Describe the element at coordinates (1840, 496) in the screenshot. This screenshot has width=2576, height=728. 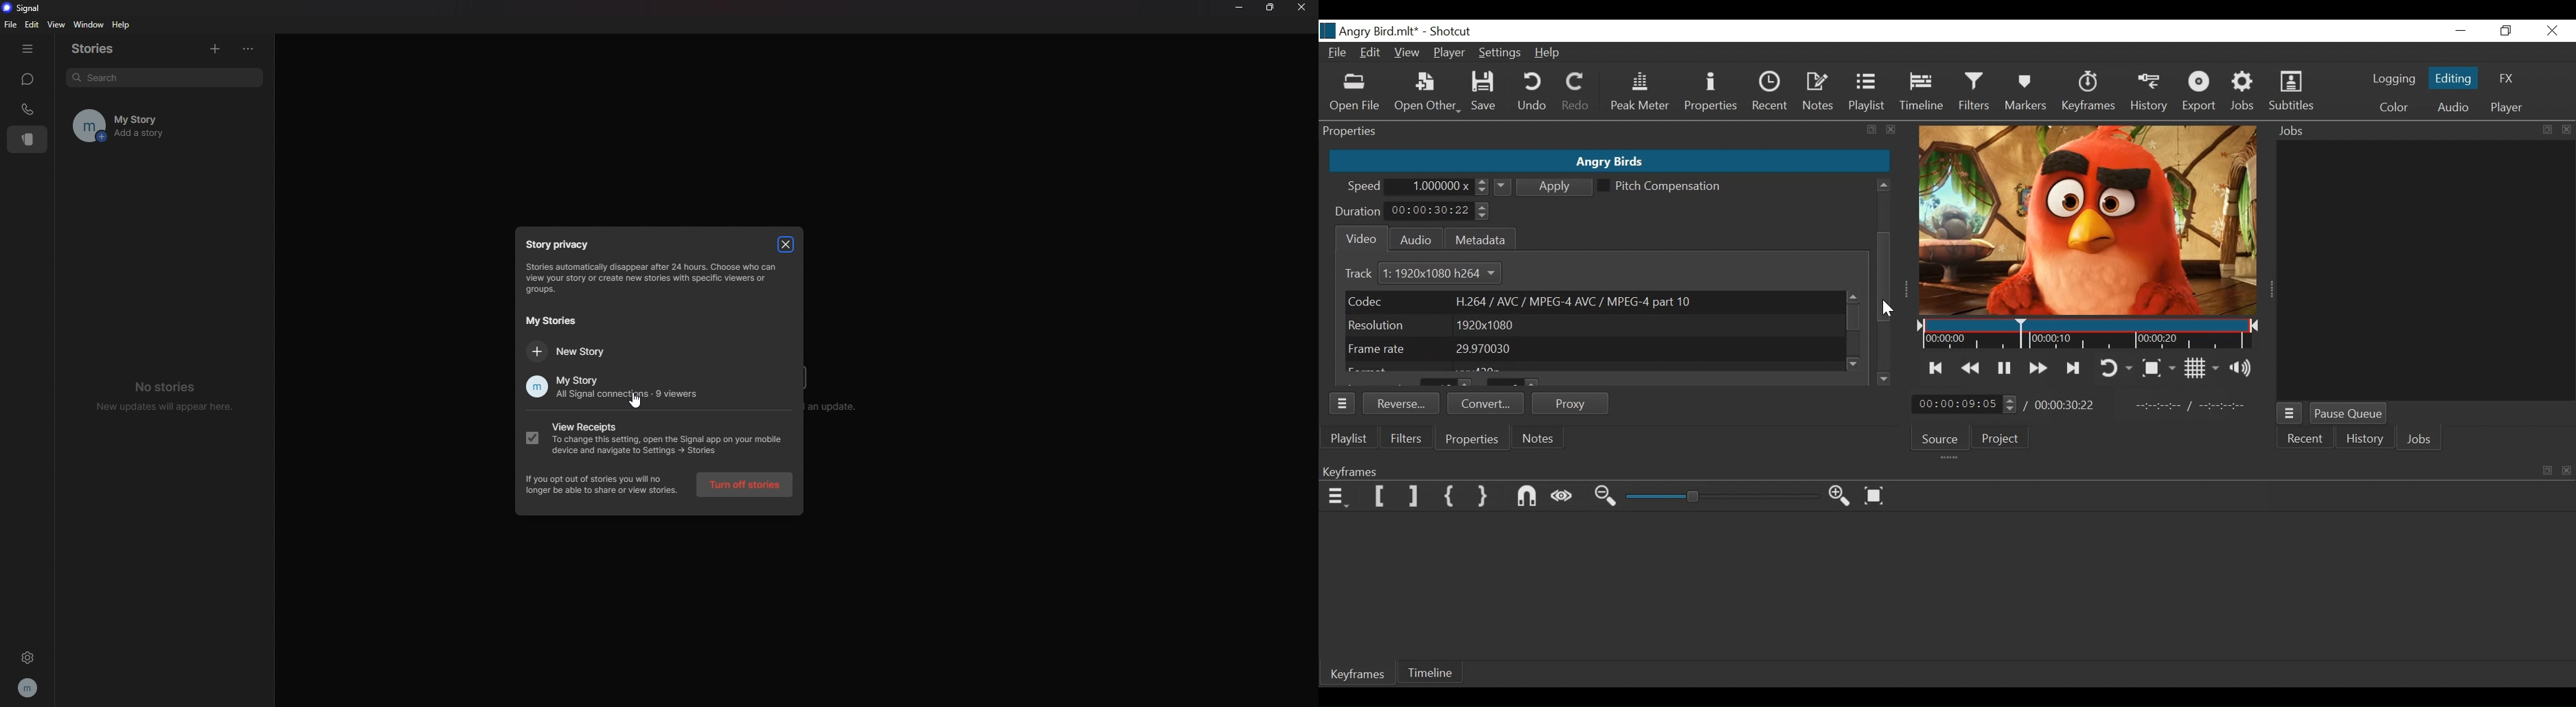
I see `Zoom timeline in` at that location.